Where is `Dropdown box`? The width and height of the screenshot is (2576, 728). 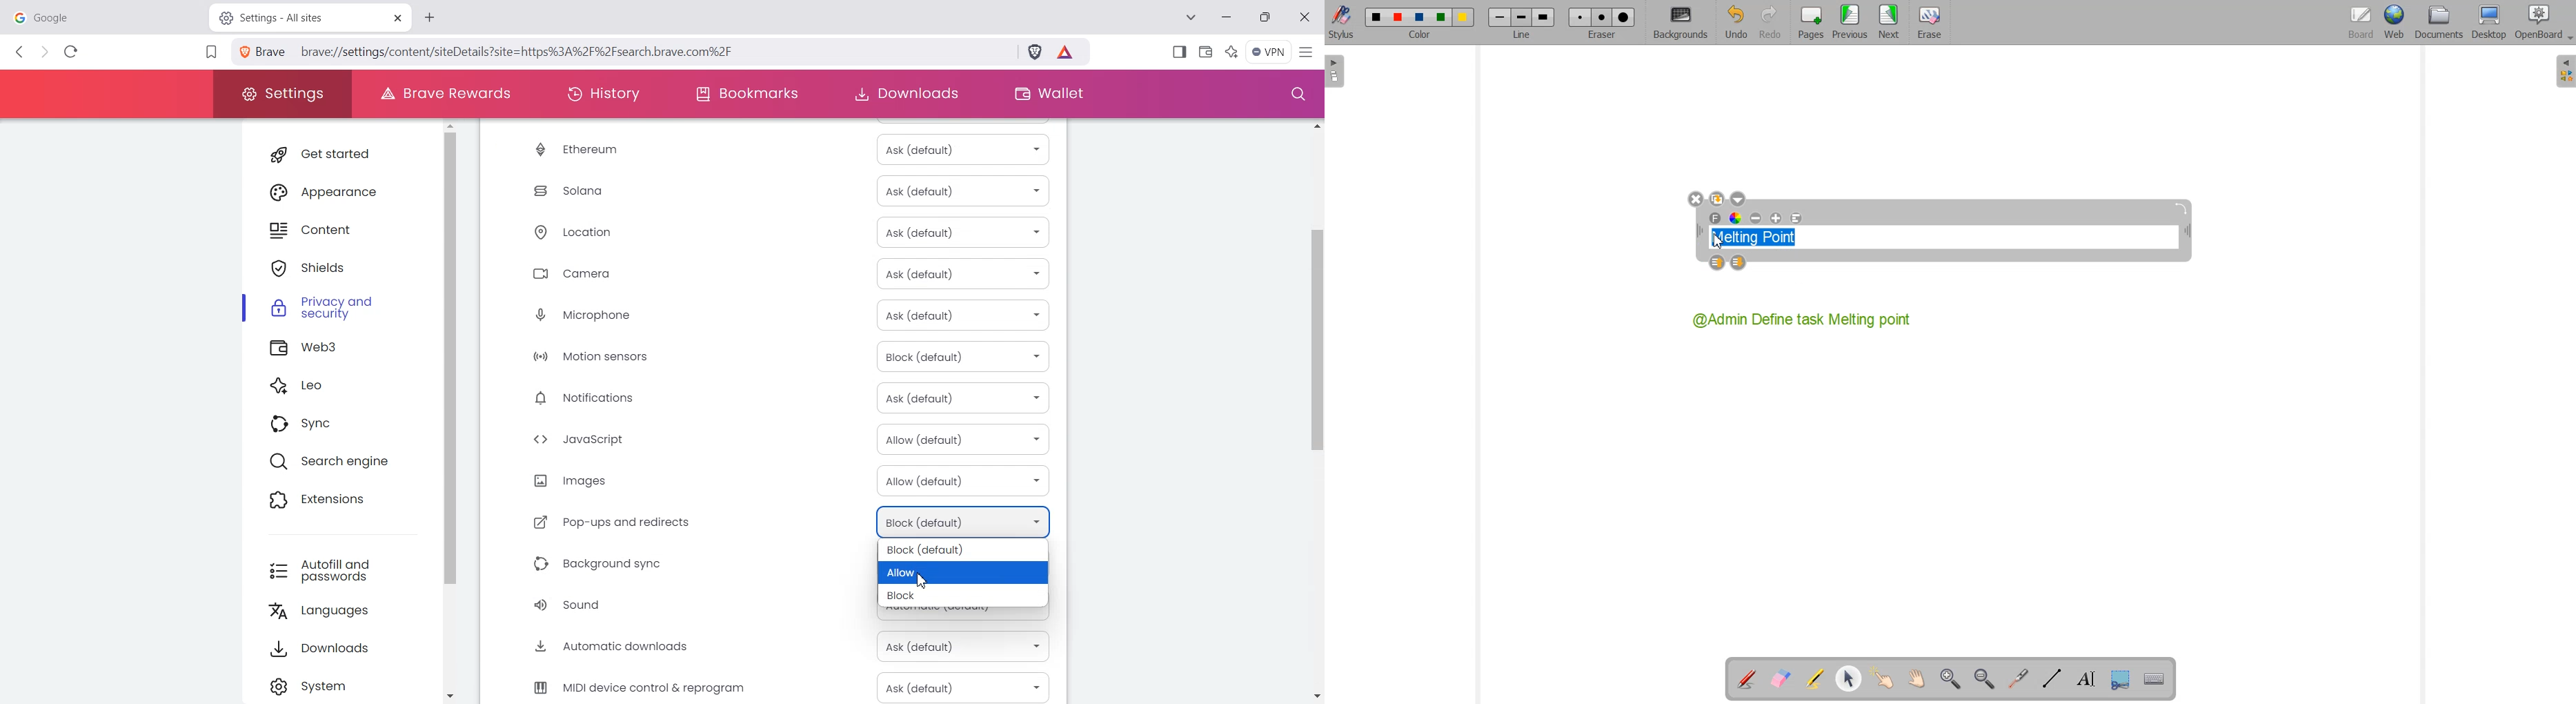
Dropdown box is located at coordinates (1738, 199).